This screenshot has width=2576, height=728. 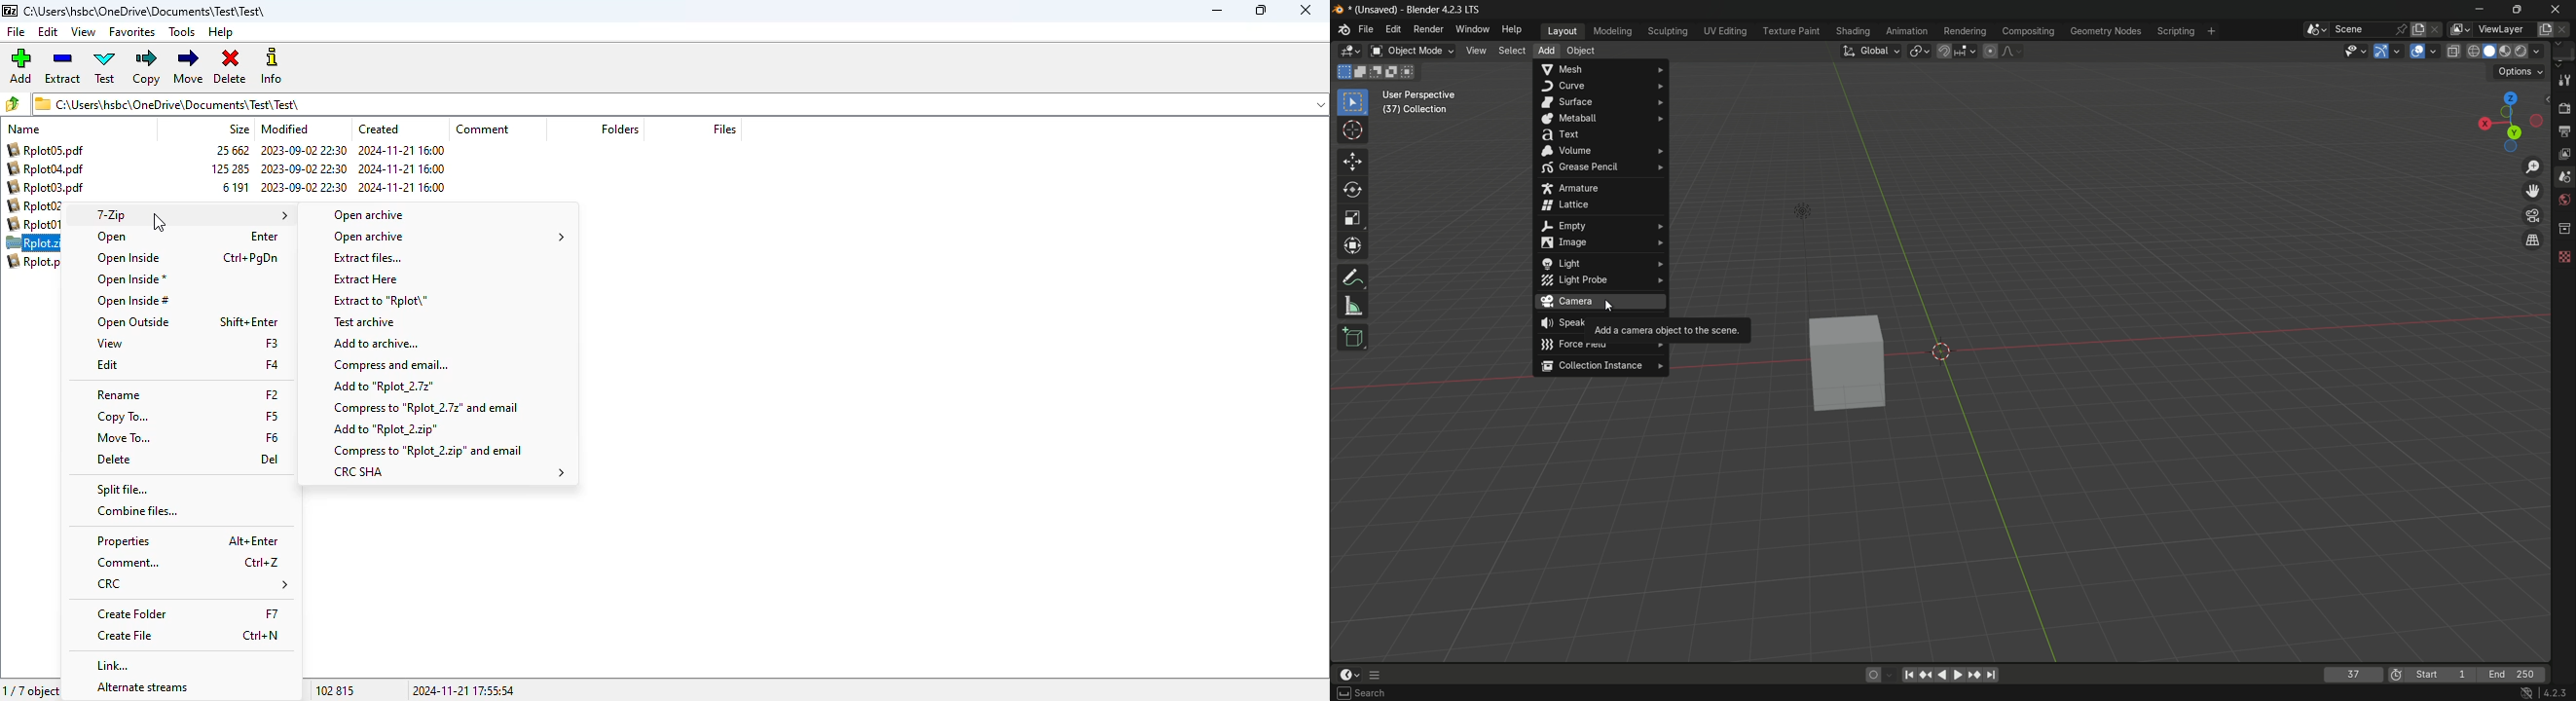 I want to click on intersect existing selection, so click(x=1414, y=72).